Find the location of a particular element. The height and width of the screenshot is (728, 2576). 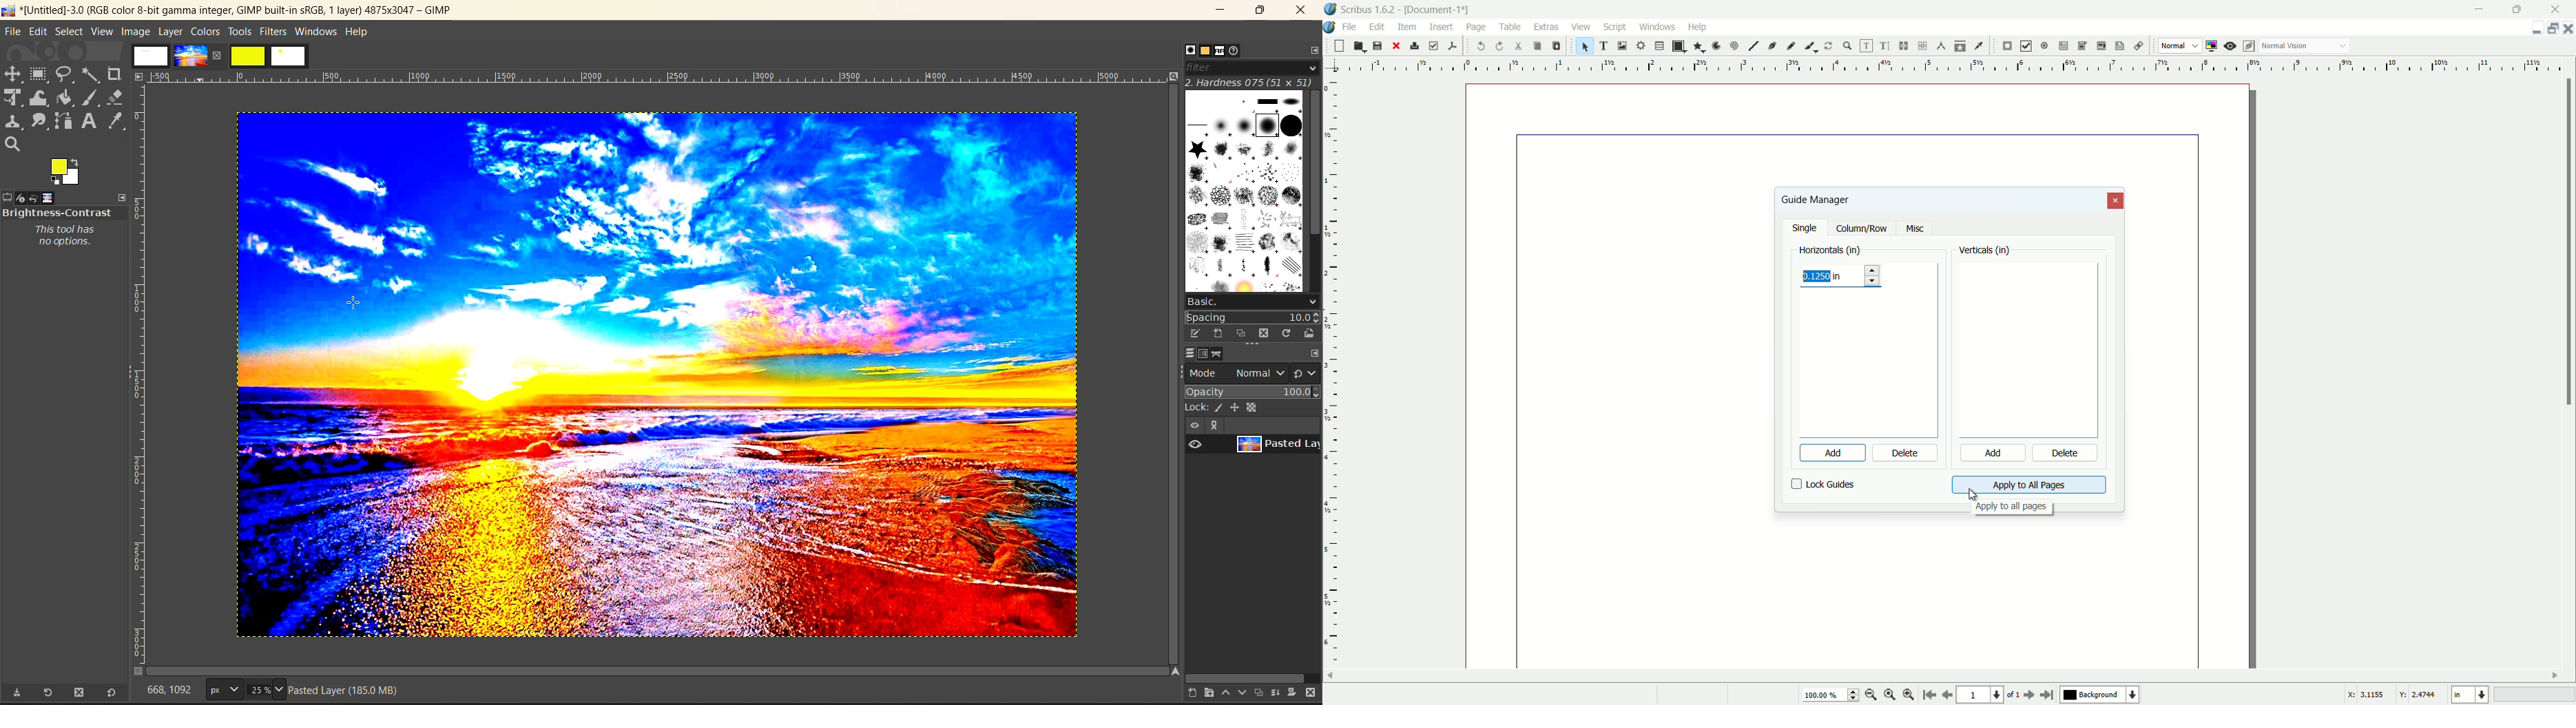

horizontal is located at coordinates (1831, 249).